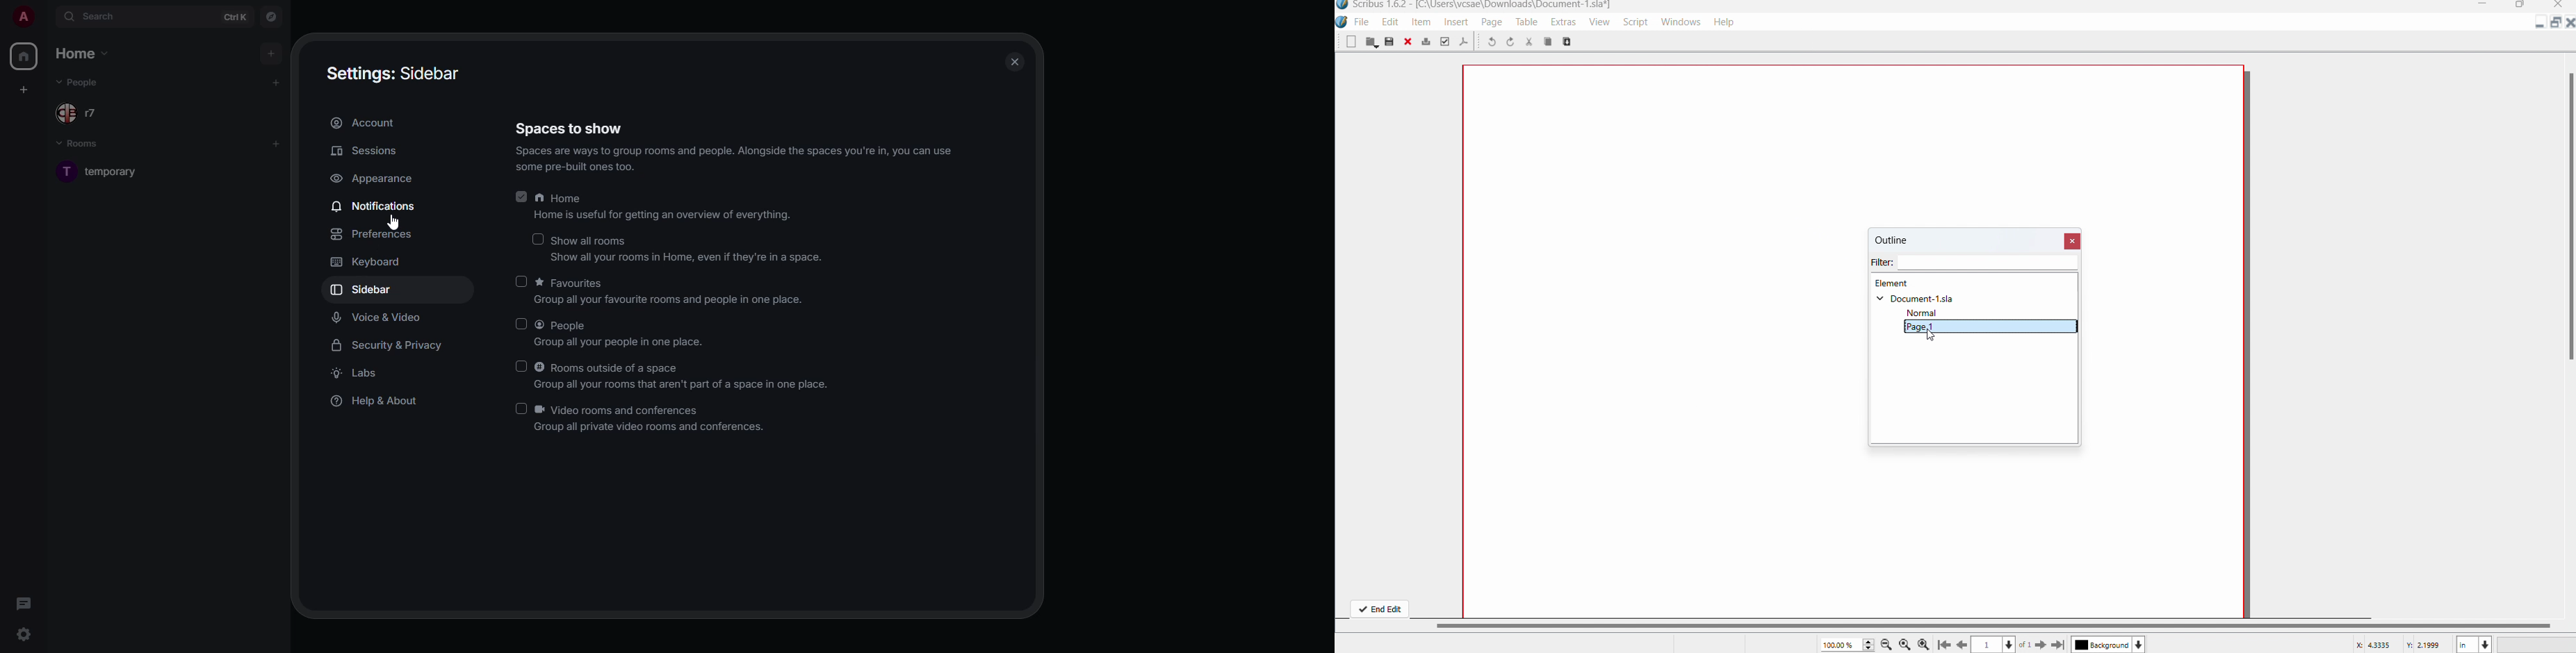  I want to click on , so click(1466, 42).